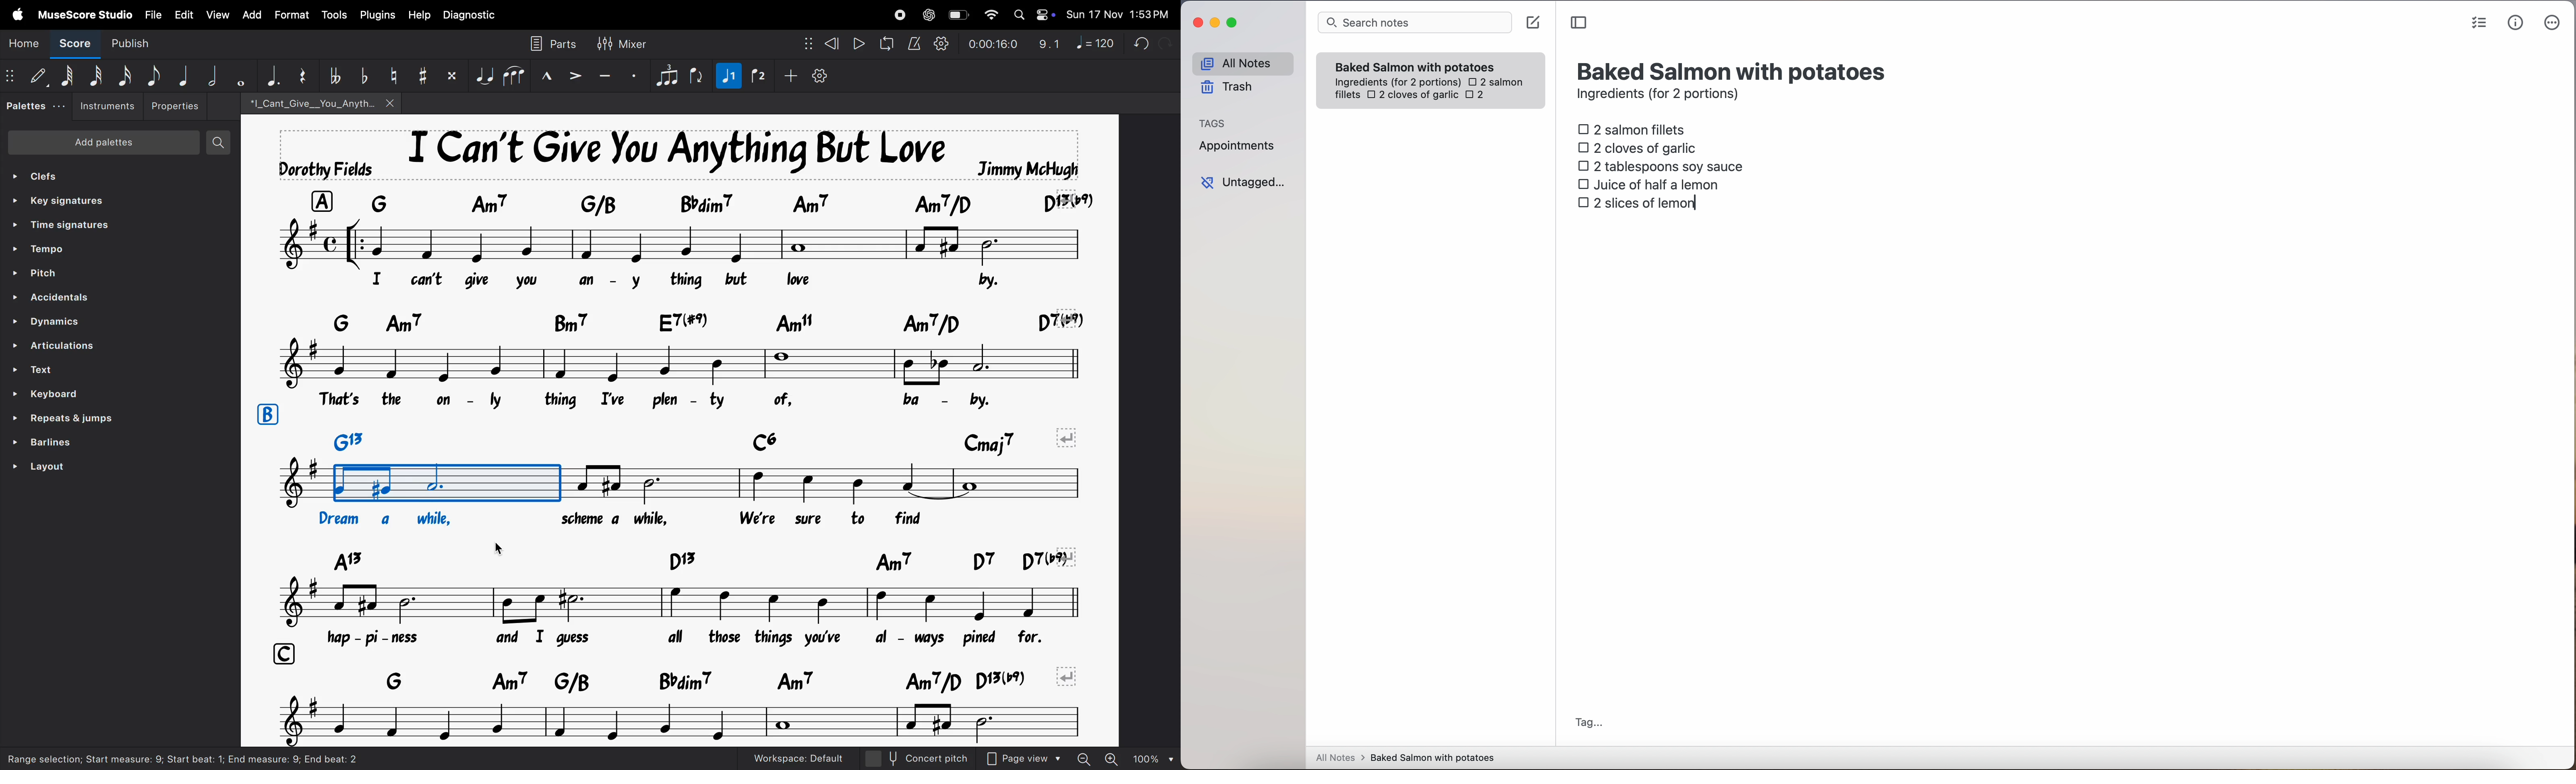 The height and width of the screenshot is (784, 2576). Describe the element at coordinates (549, 77) in the screenshot. I see `marcato` at that location.